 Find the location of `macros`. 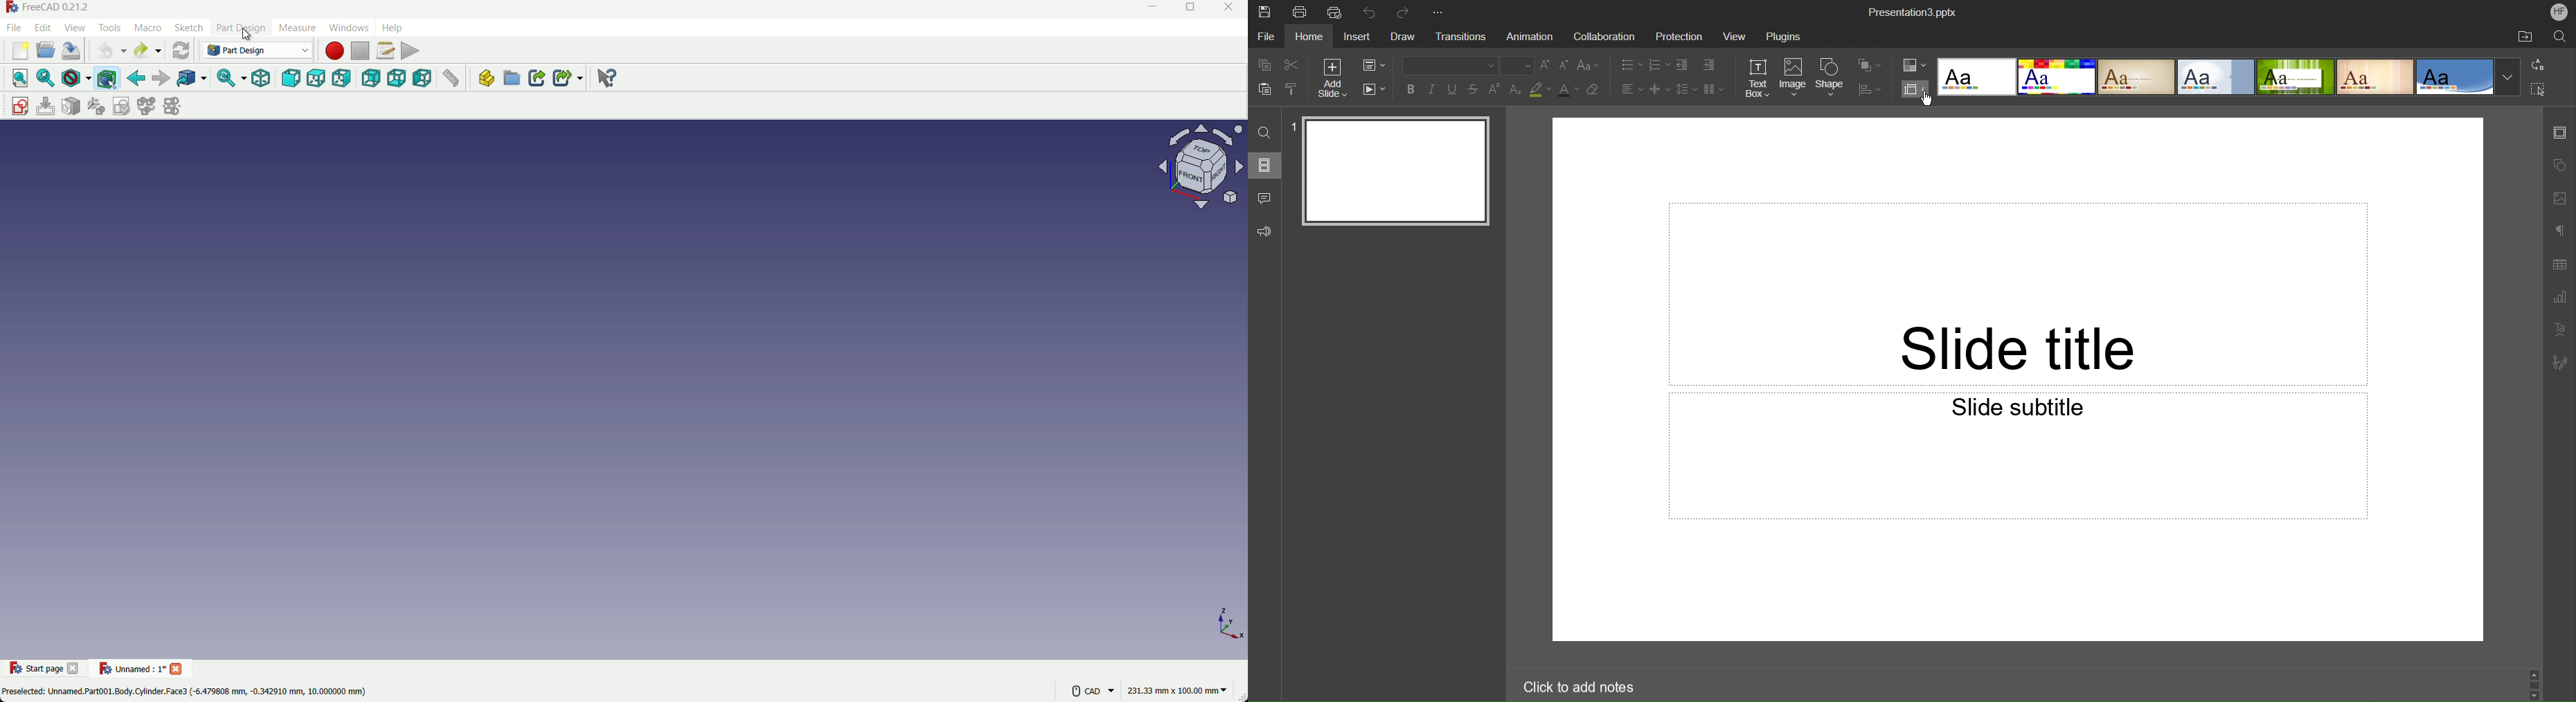

macros is located at coordinates (148, 28).